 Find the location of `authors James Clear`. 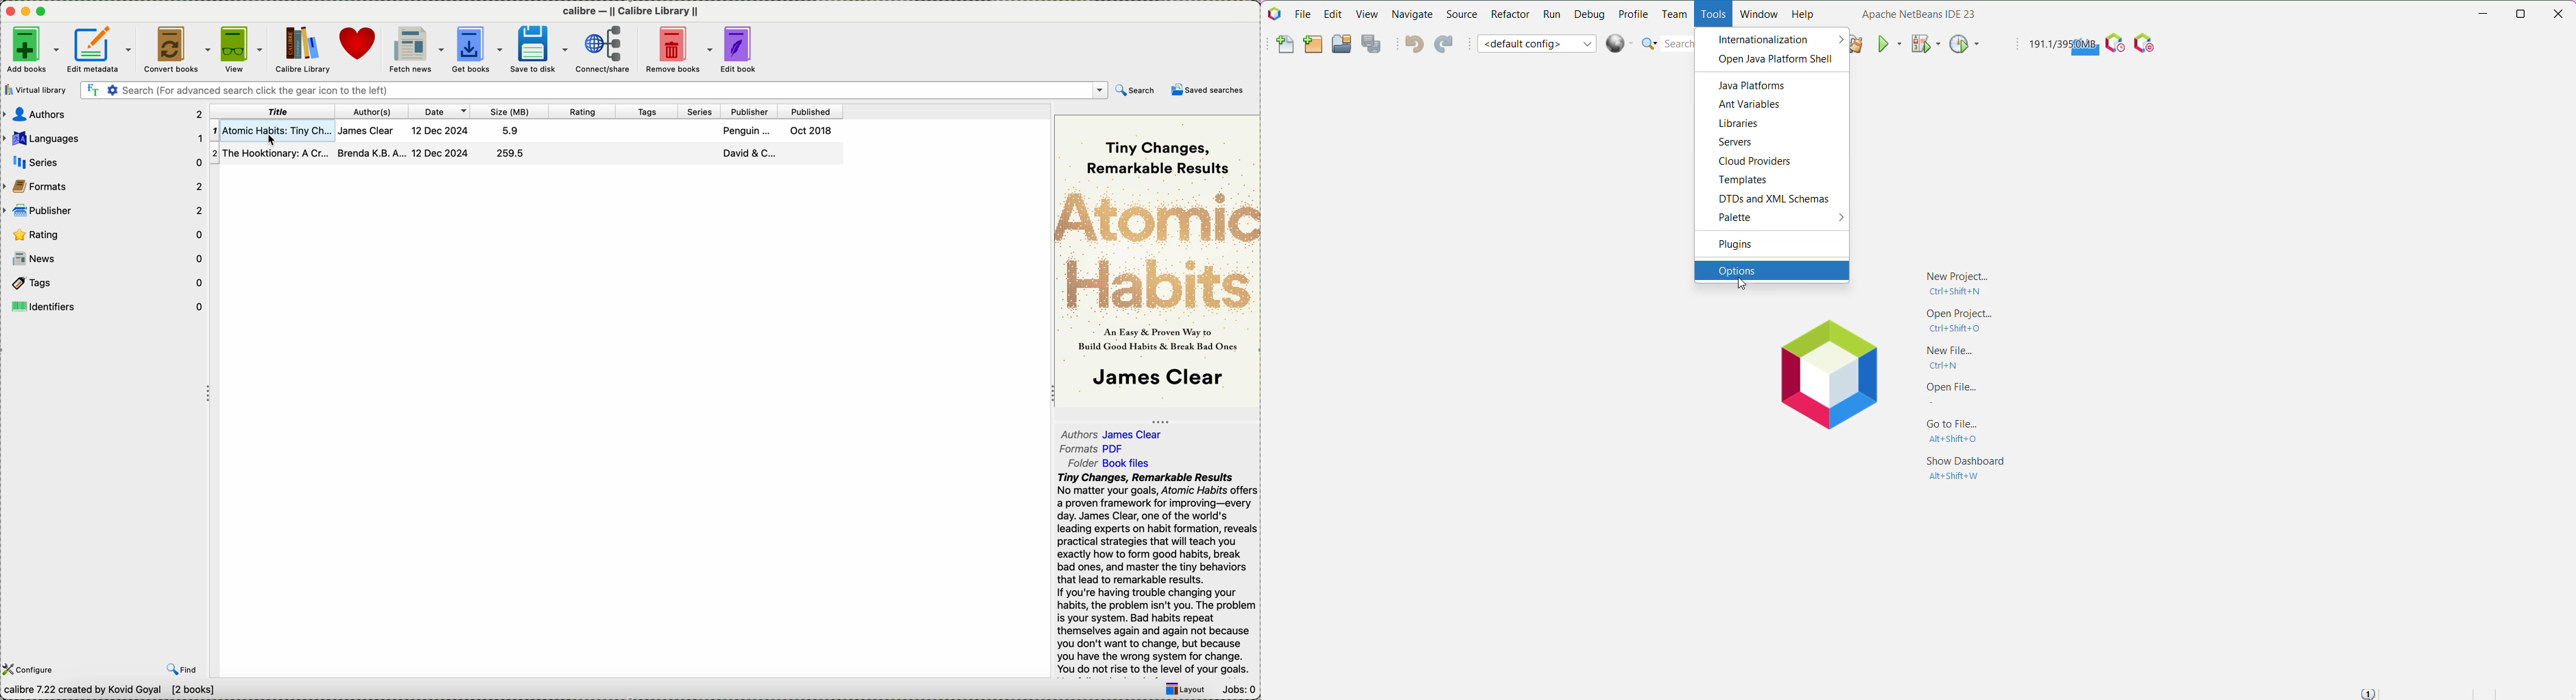

authors James Clear is located at coordinates (1111, 433).